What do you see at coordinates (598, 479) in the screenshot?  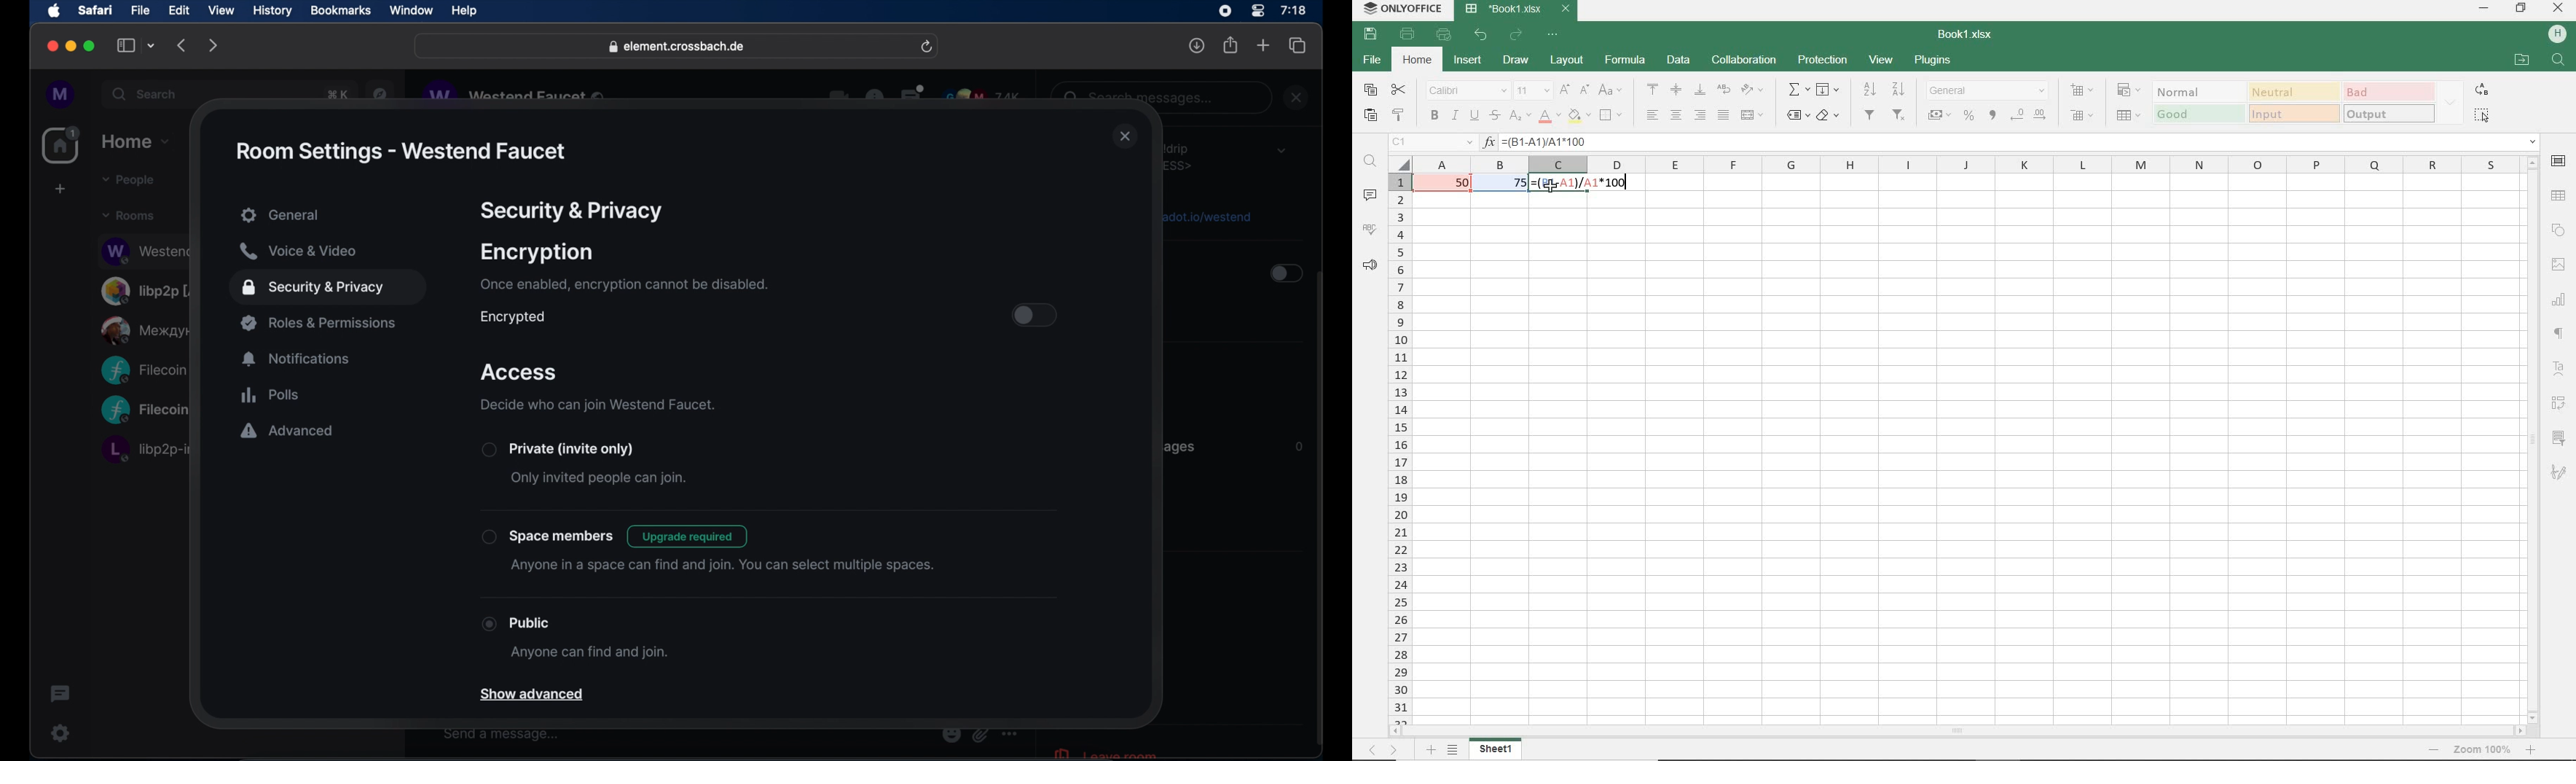 I see `only invited people can join` at bounding box center [598, 479].